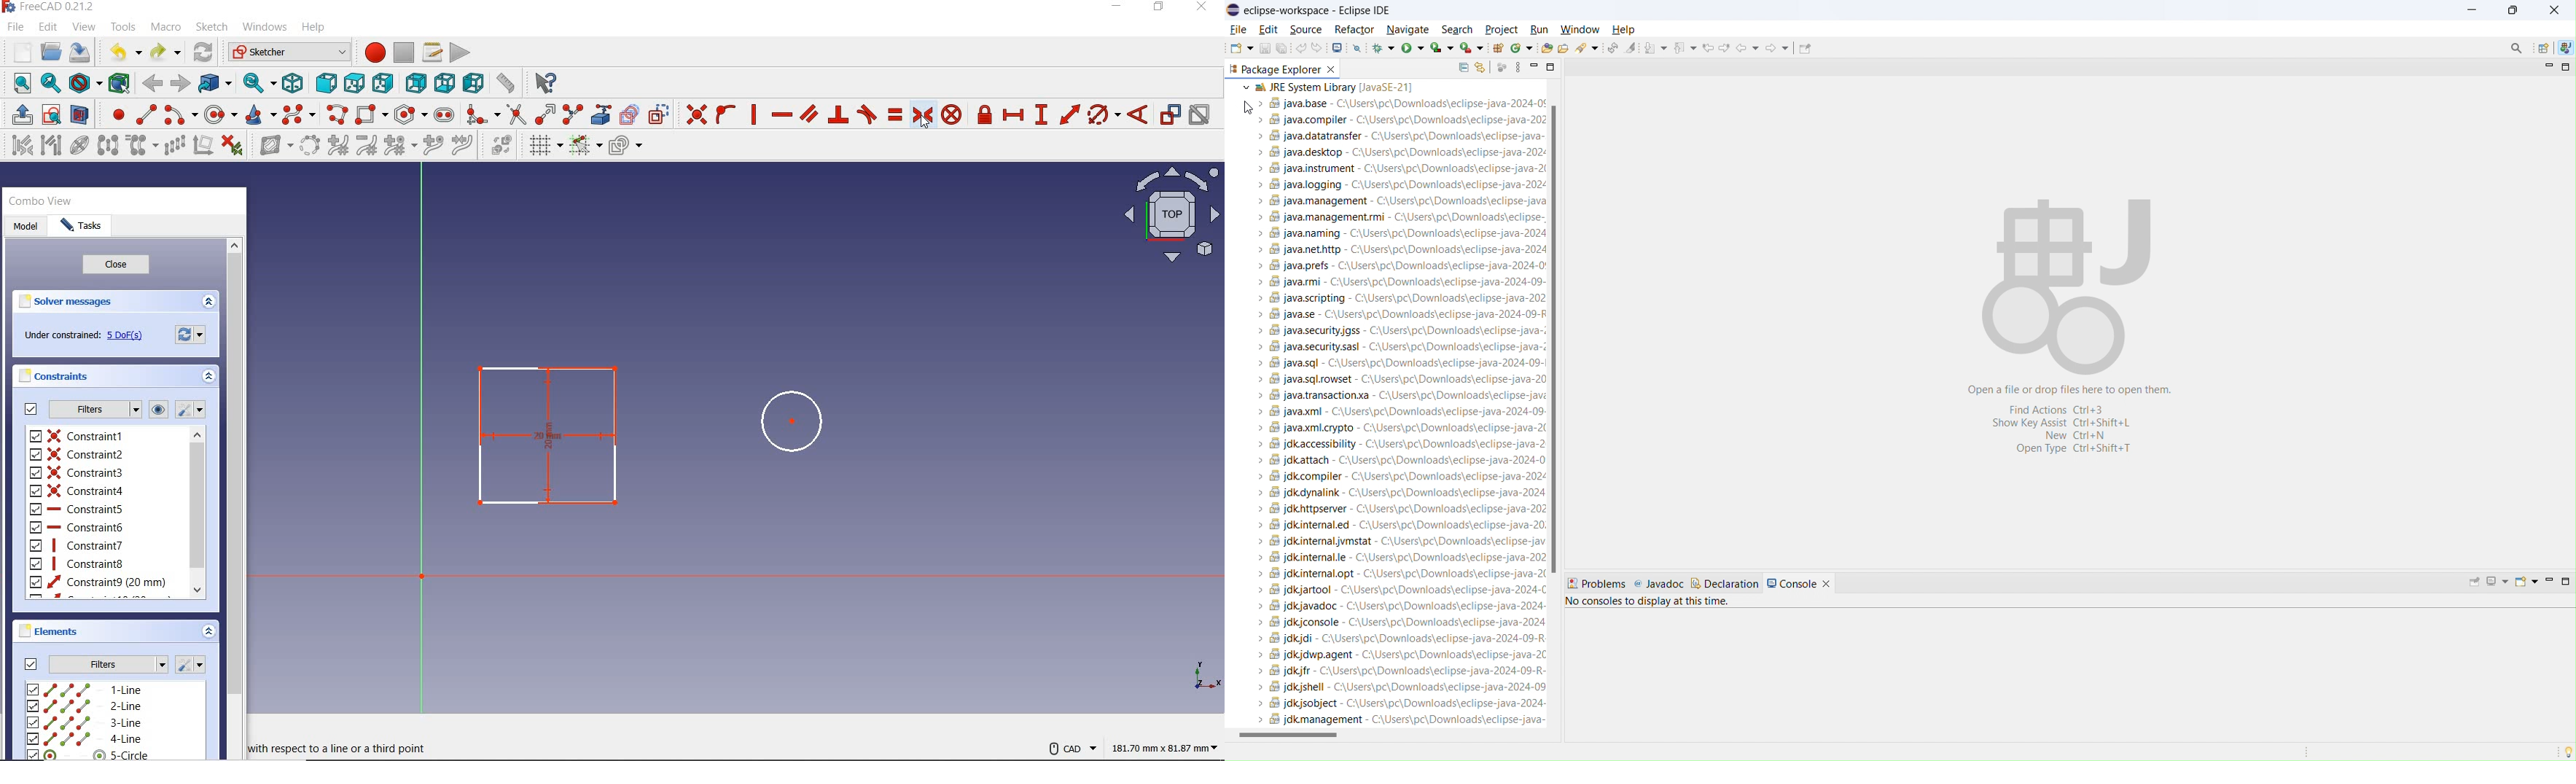 This screenshot has height=784, width=2576. Describe the element at coordinates (337, 147) in the screenshot. I see `increase b-spline degree` at that location.